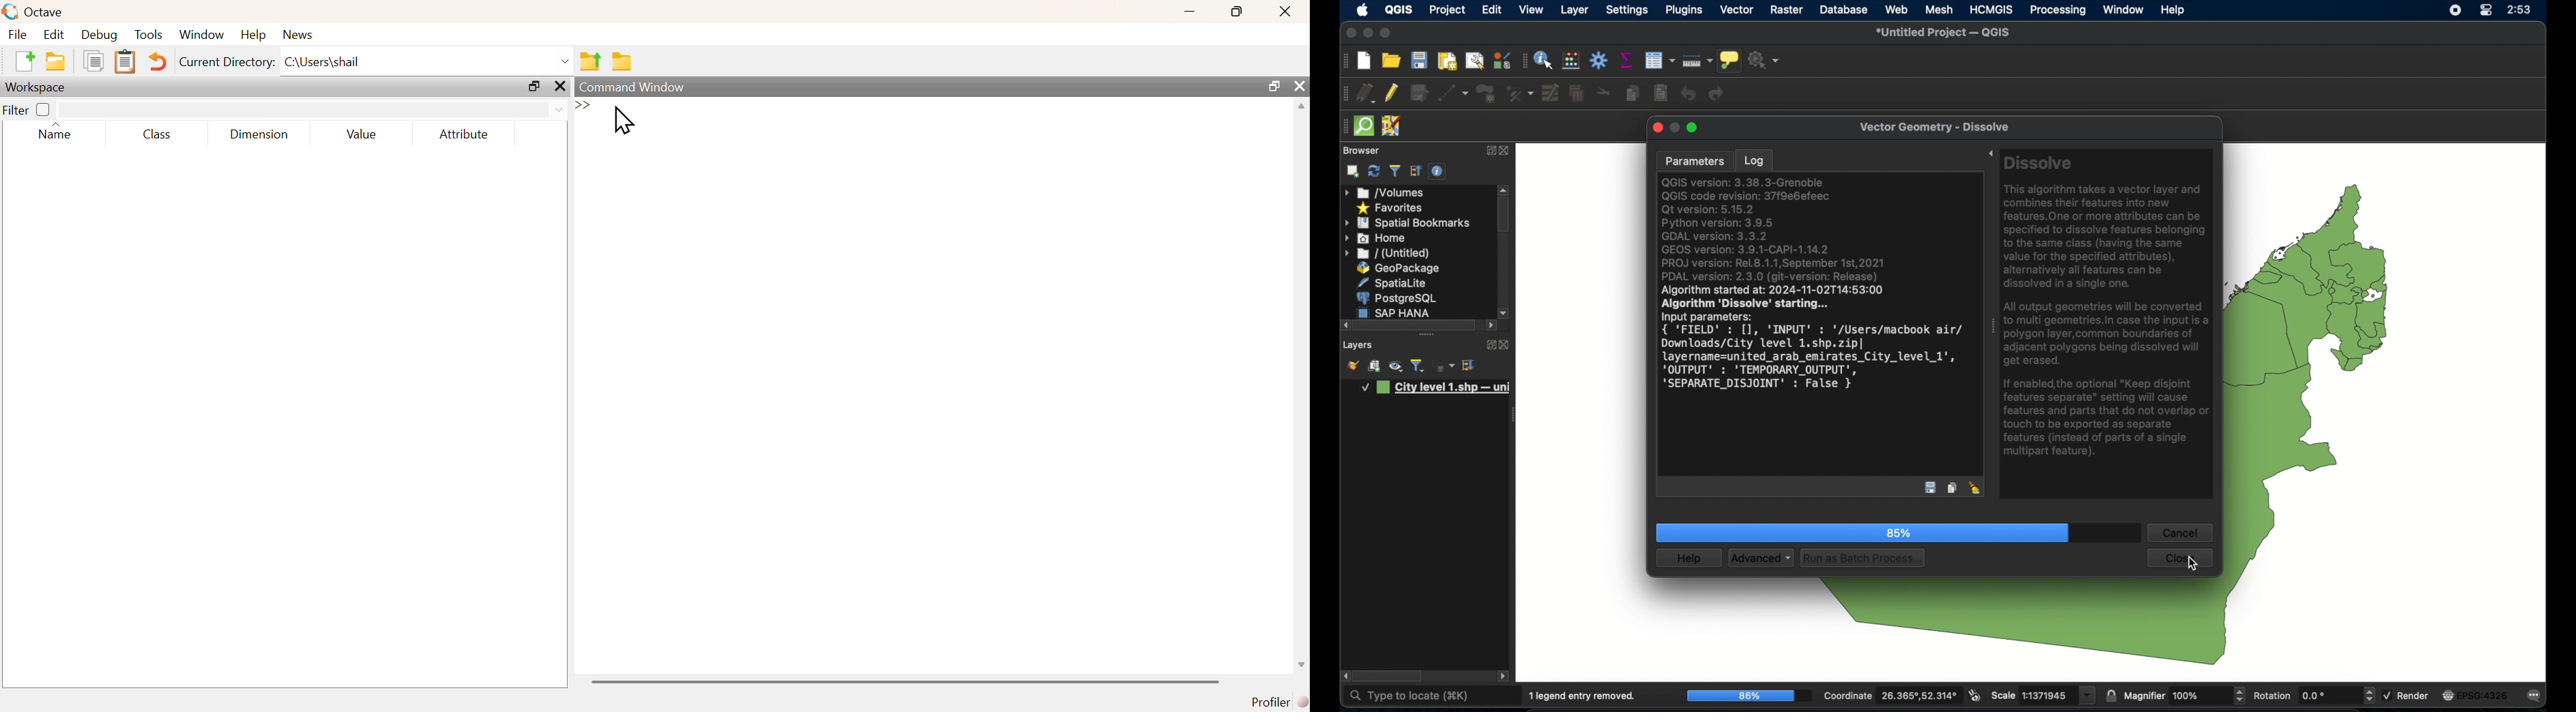 This screenshot has width=2576, height=728. Describe the element at coordinates (1571, 61) in the screenshot. I see `open field calculator` at that location.